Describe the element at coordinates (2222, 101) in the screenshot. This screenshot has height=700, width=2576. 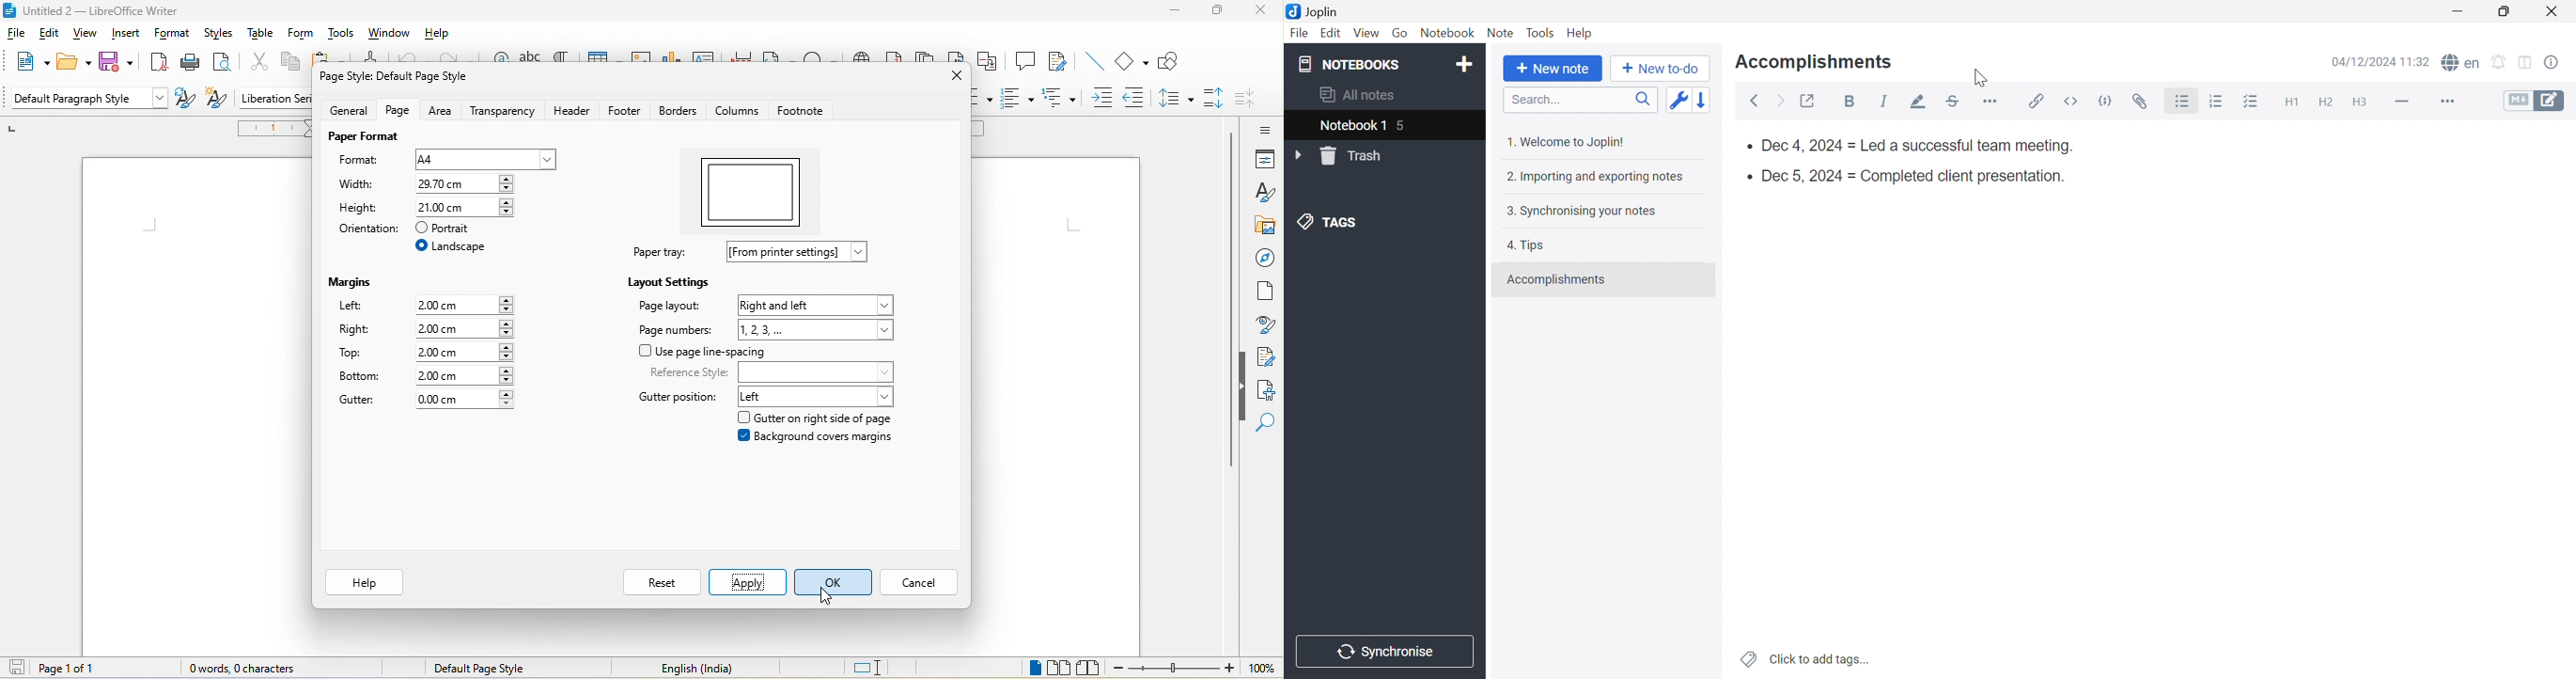
I see `Numbered list` at that location.